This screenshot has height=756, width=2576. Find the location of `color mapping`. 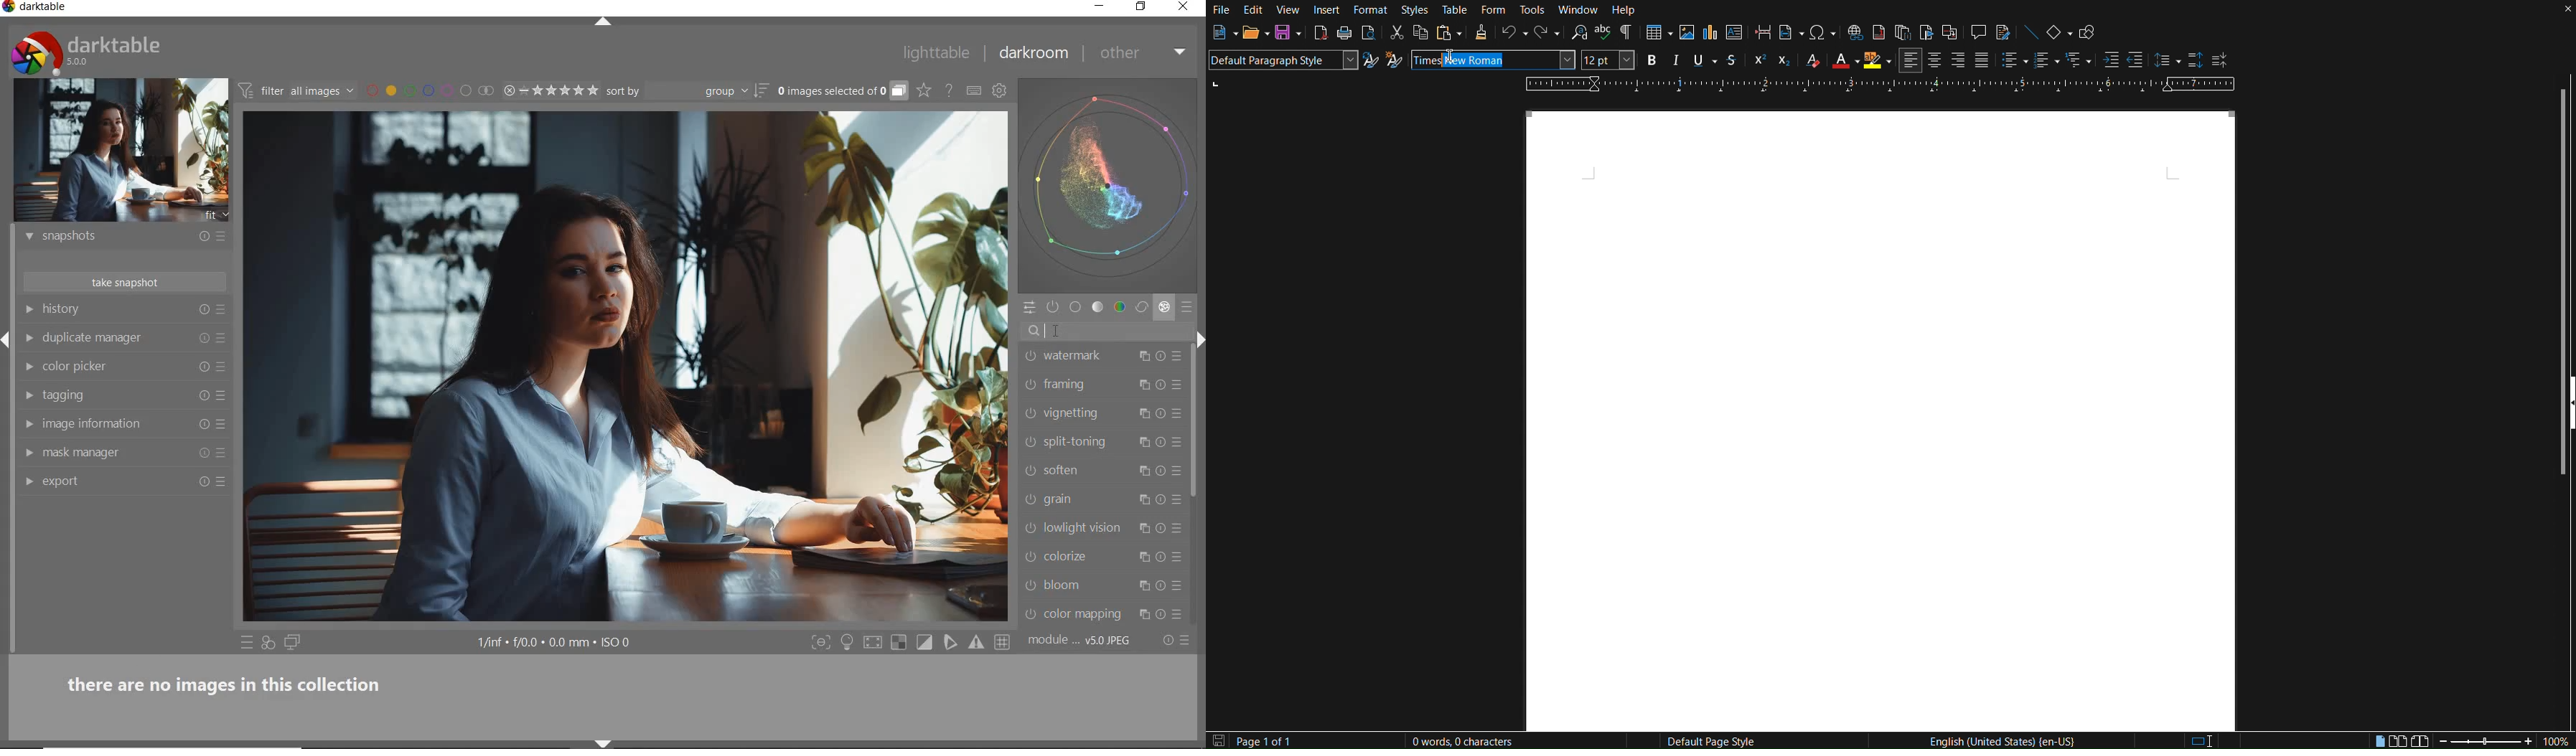

color mapping is located at coordinates (1086, 613).